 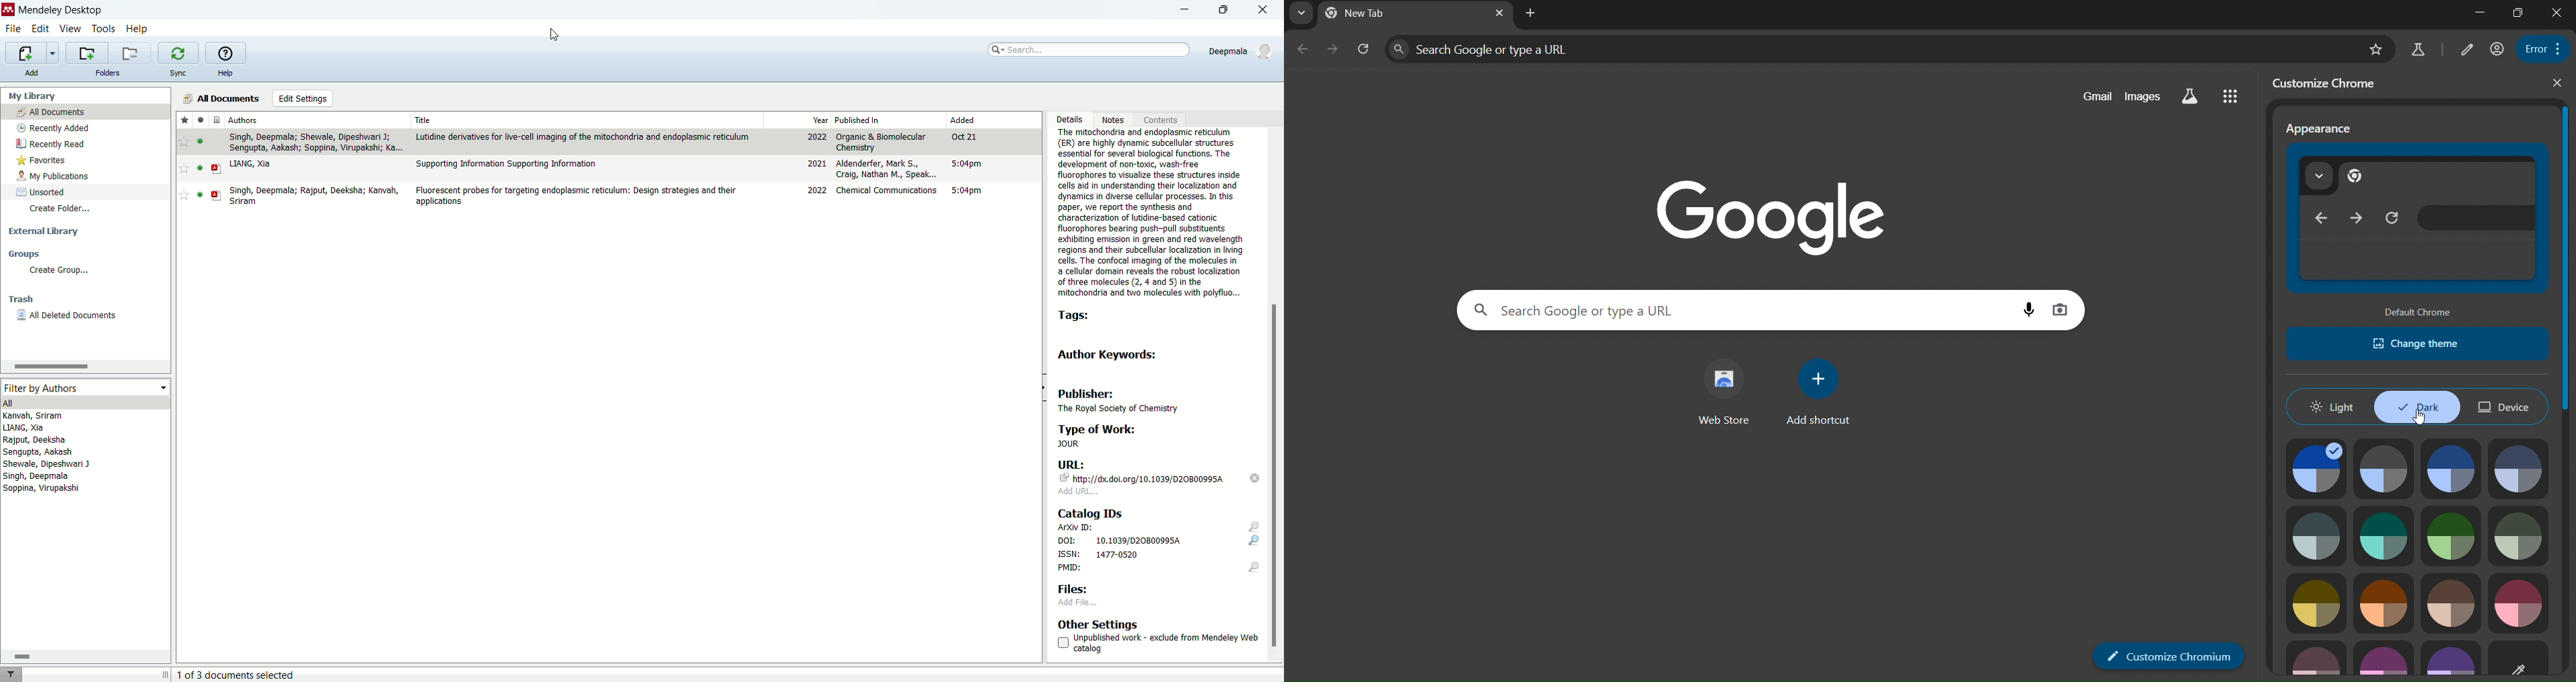 What do you see at coordinates (1125, 399) in the screenshot?
I see `publisher: the royal society of chemistry` at bounding box center [1125, 399].